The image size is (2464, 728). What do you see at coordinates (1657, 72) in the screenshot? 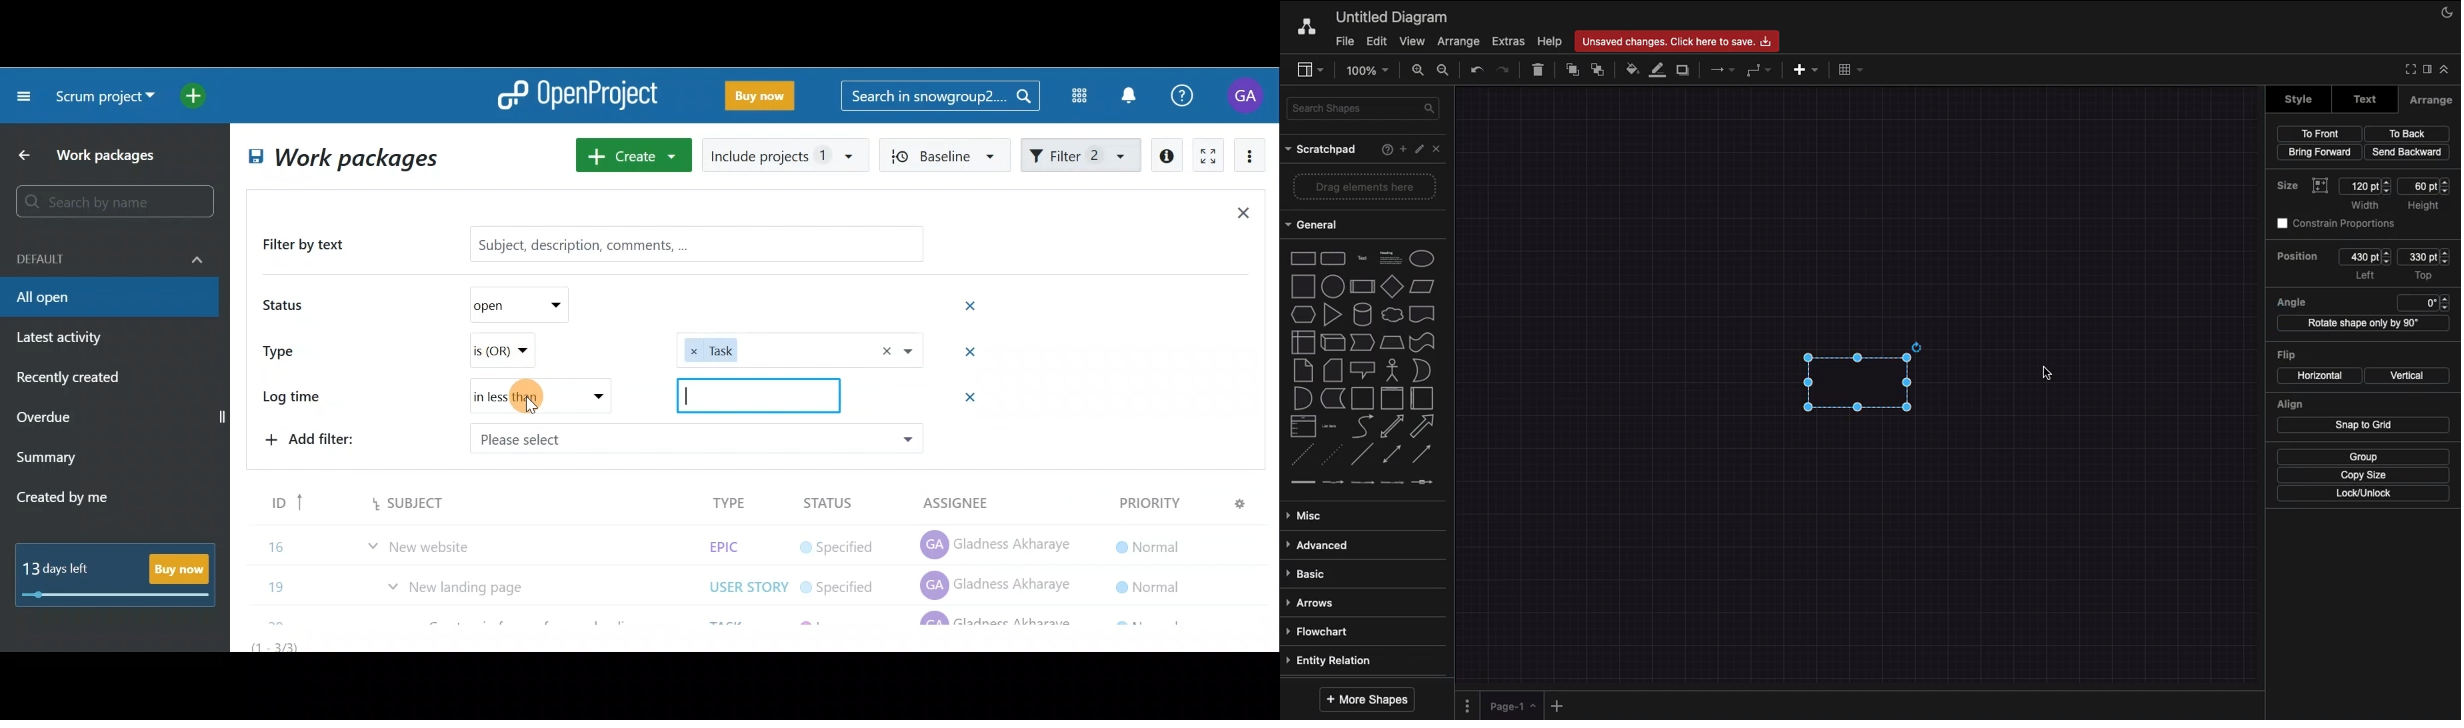
I see `Line color` at bounding box center [1657, 72].